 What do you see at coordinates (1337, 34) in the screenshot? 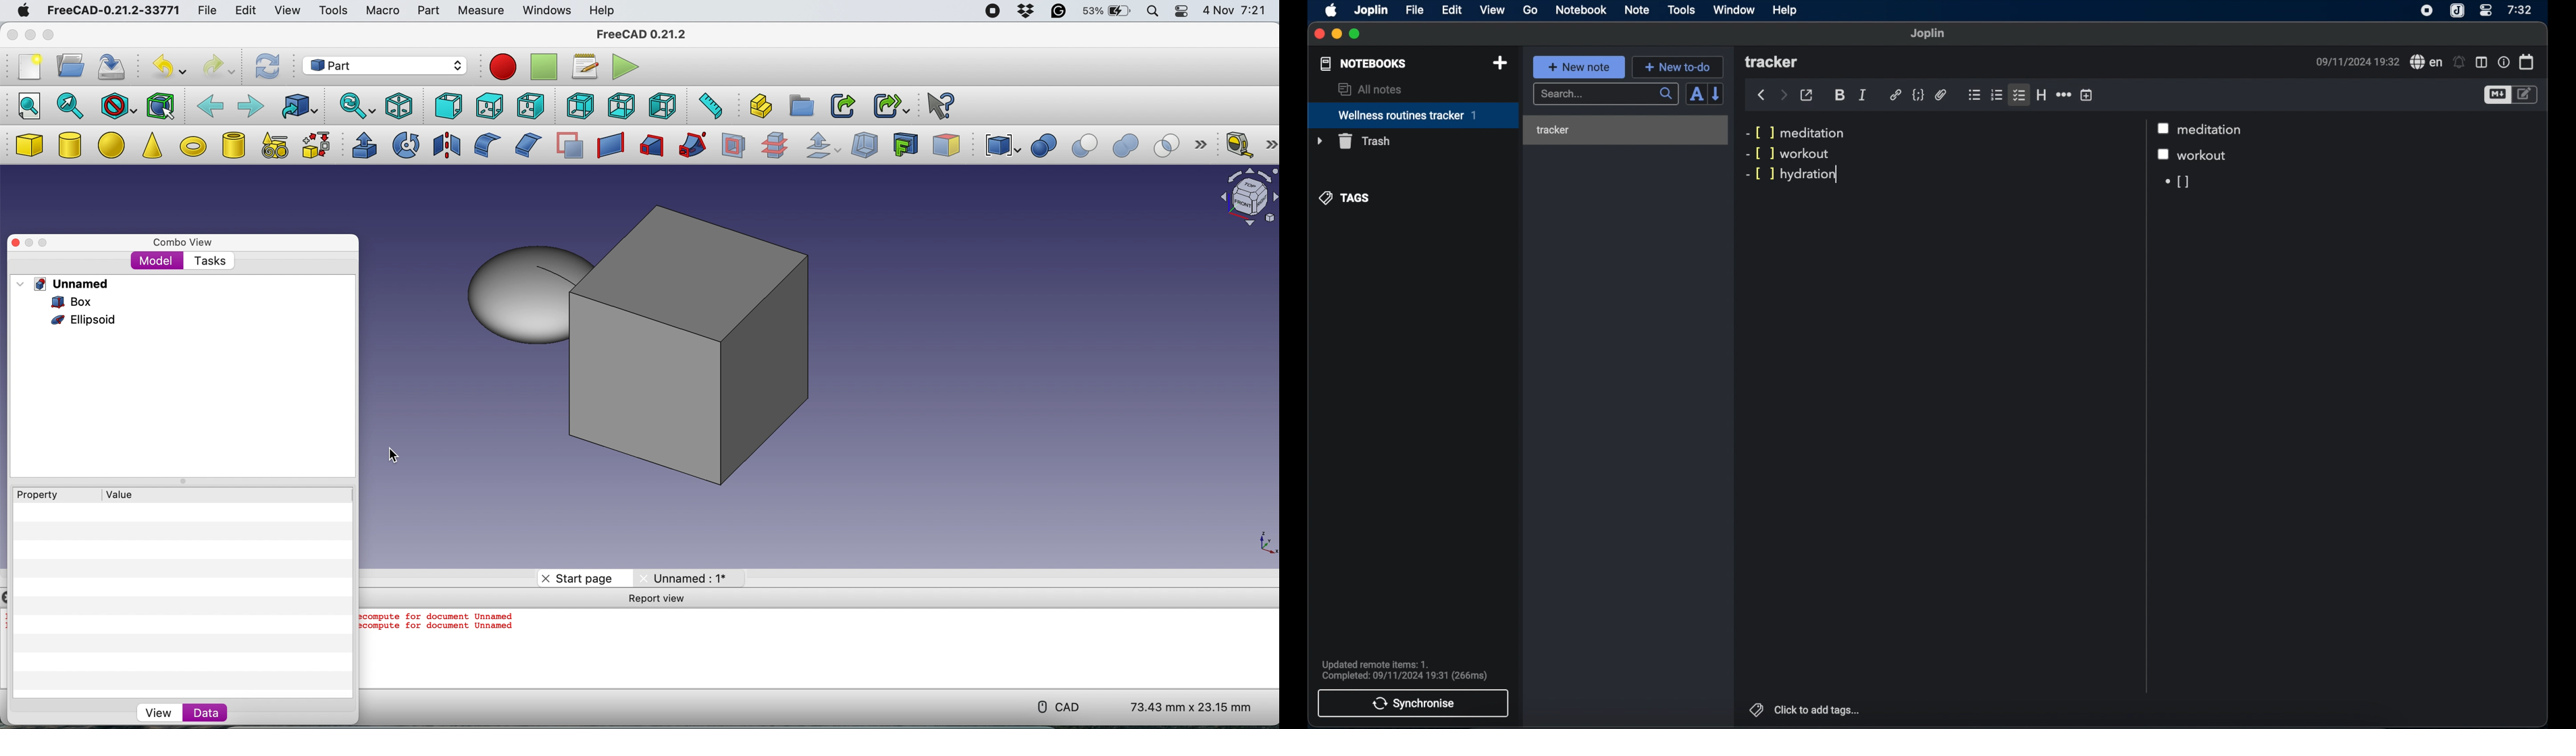
I see `minimize` at bounding box center [1337, 34].